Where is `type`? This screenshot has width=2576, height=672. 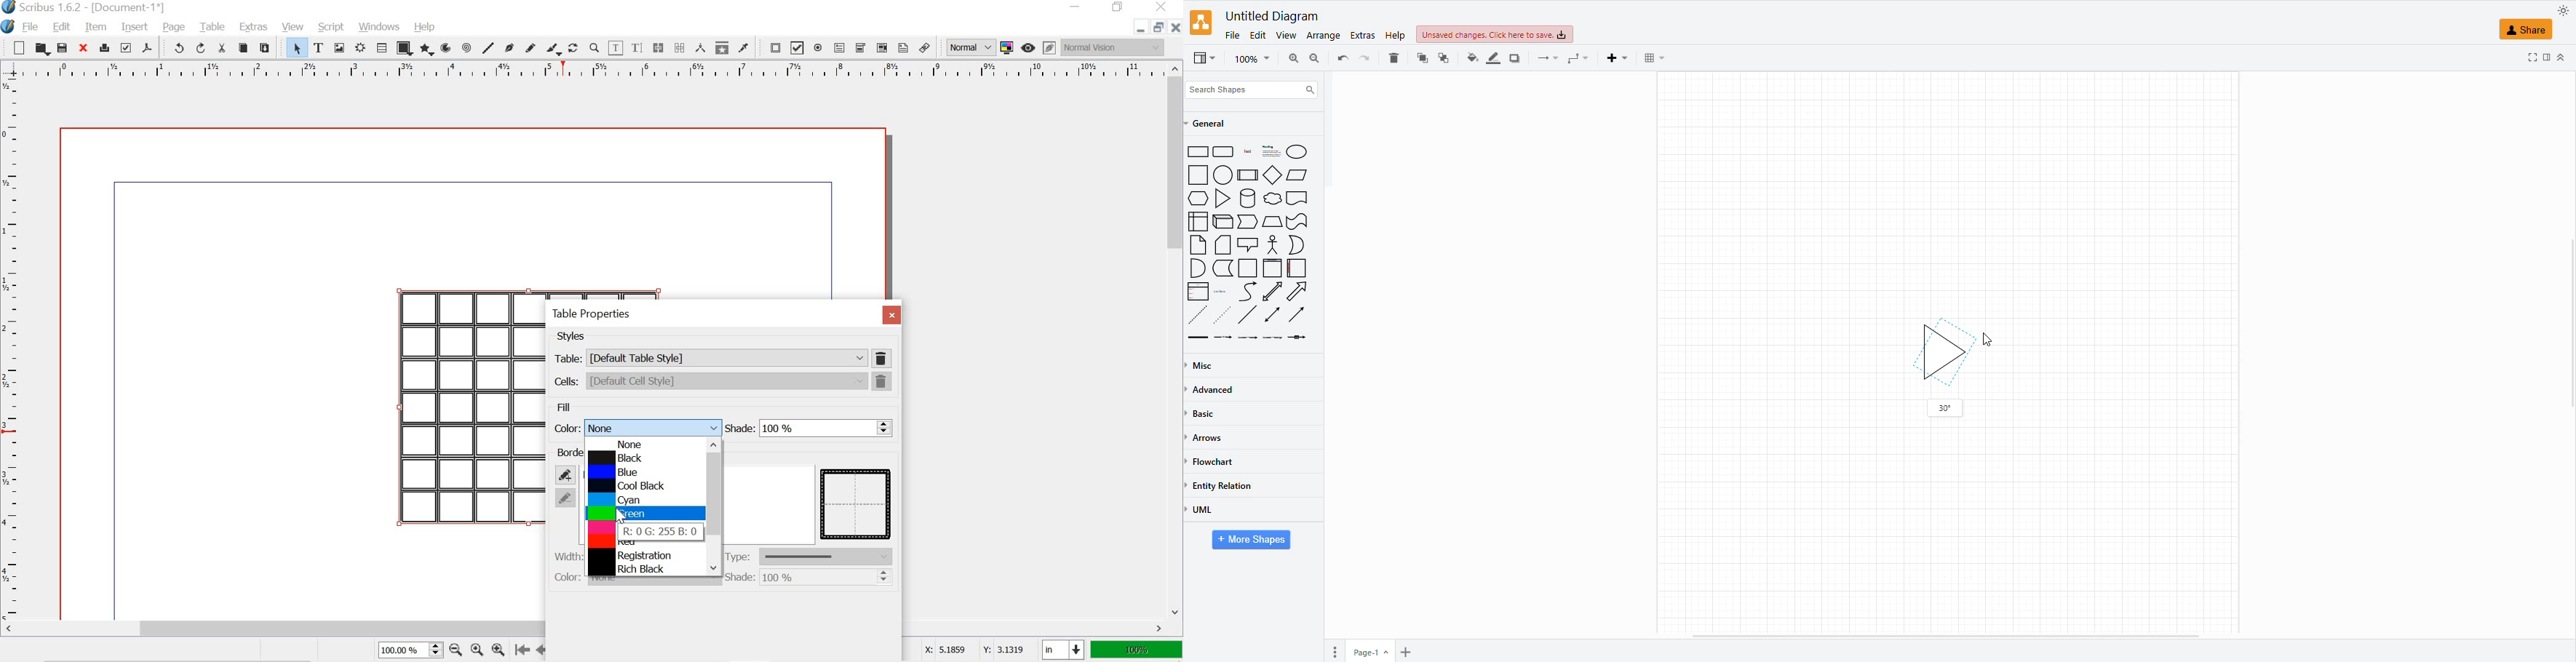 type is located at coordinates (812, 557).